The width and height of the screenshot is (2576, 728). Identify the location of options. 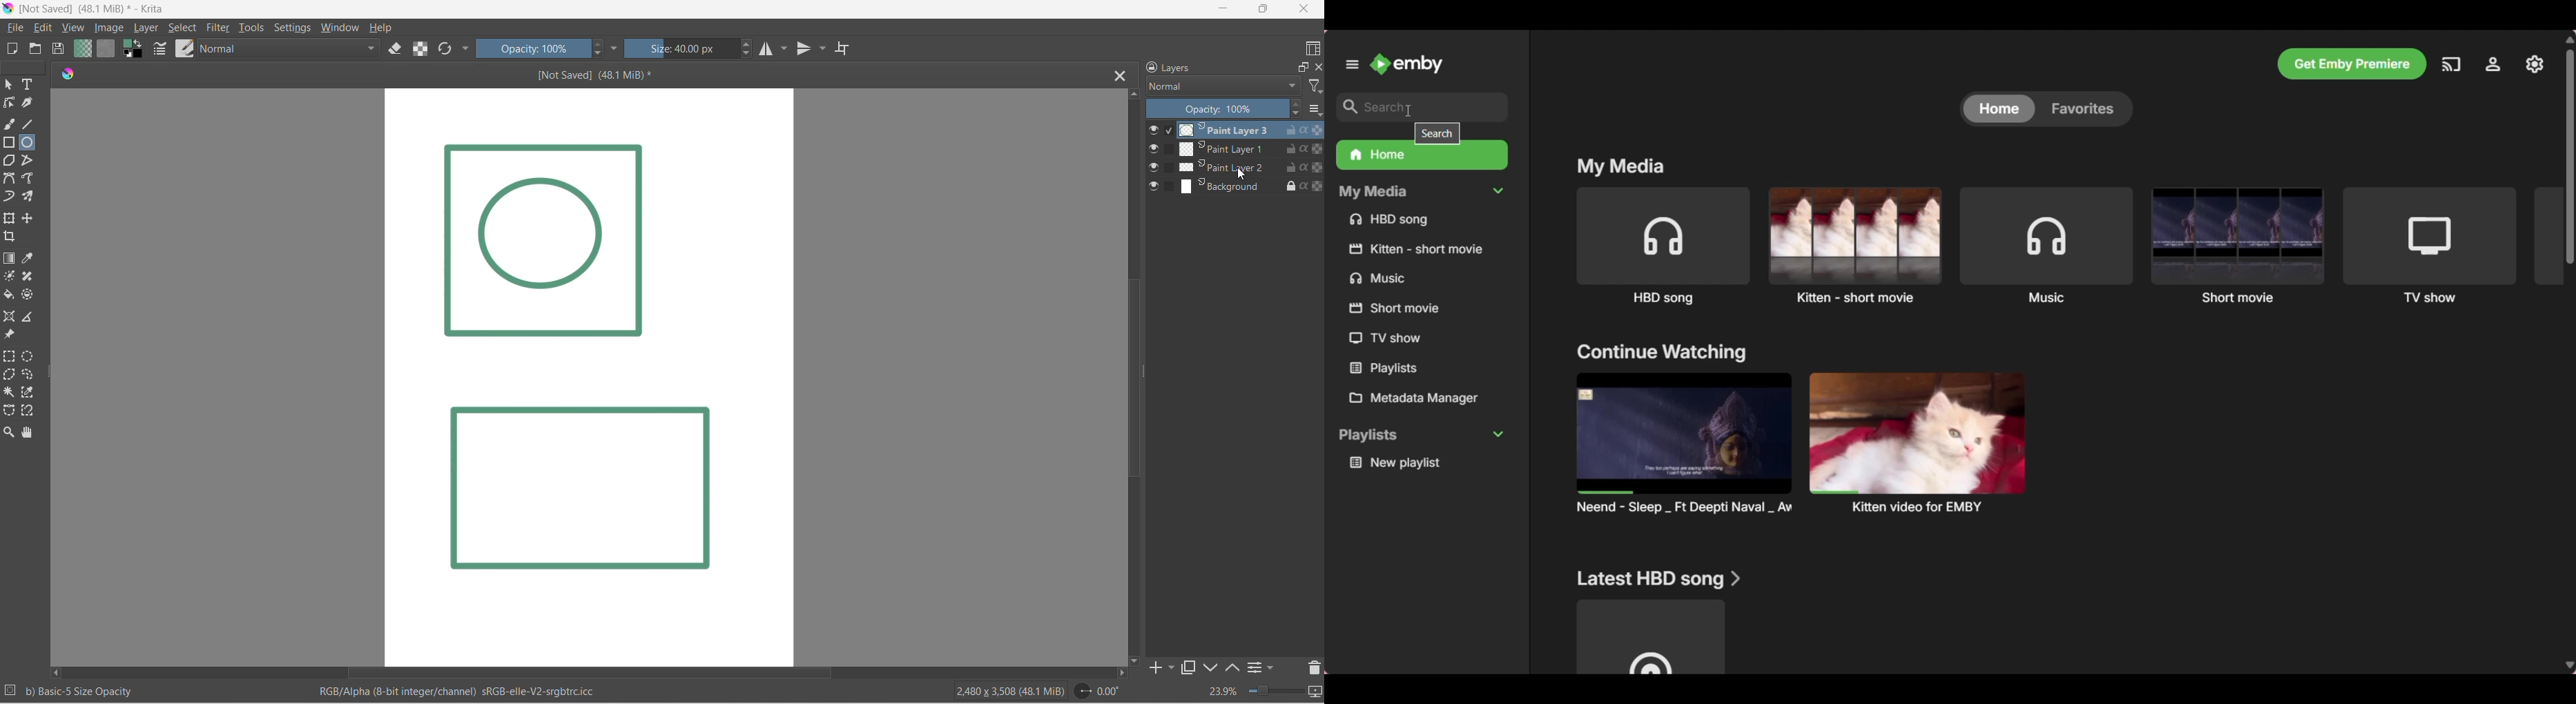
(1316, 108).